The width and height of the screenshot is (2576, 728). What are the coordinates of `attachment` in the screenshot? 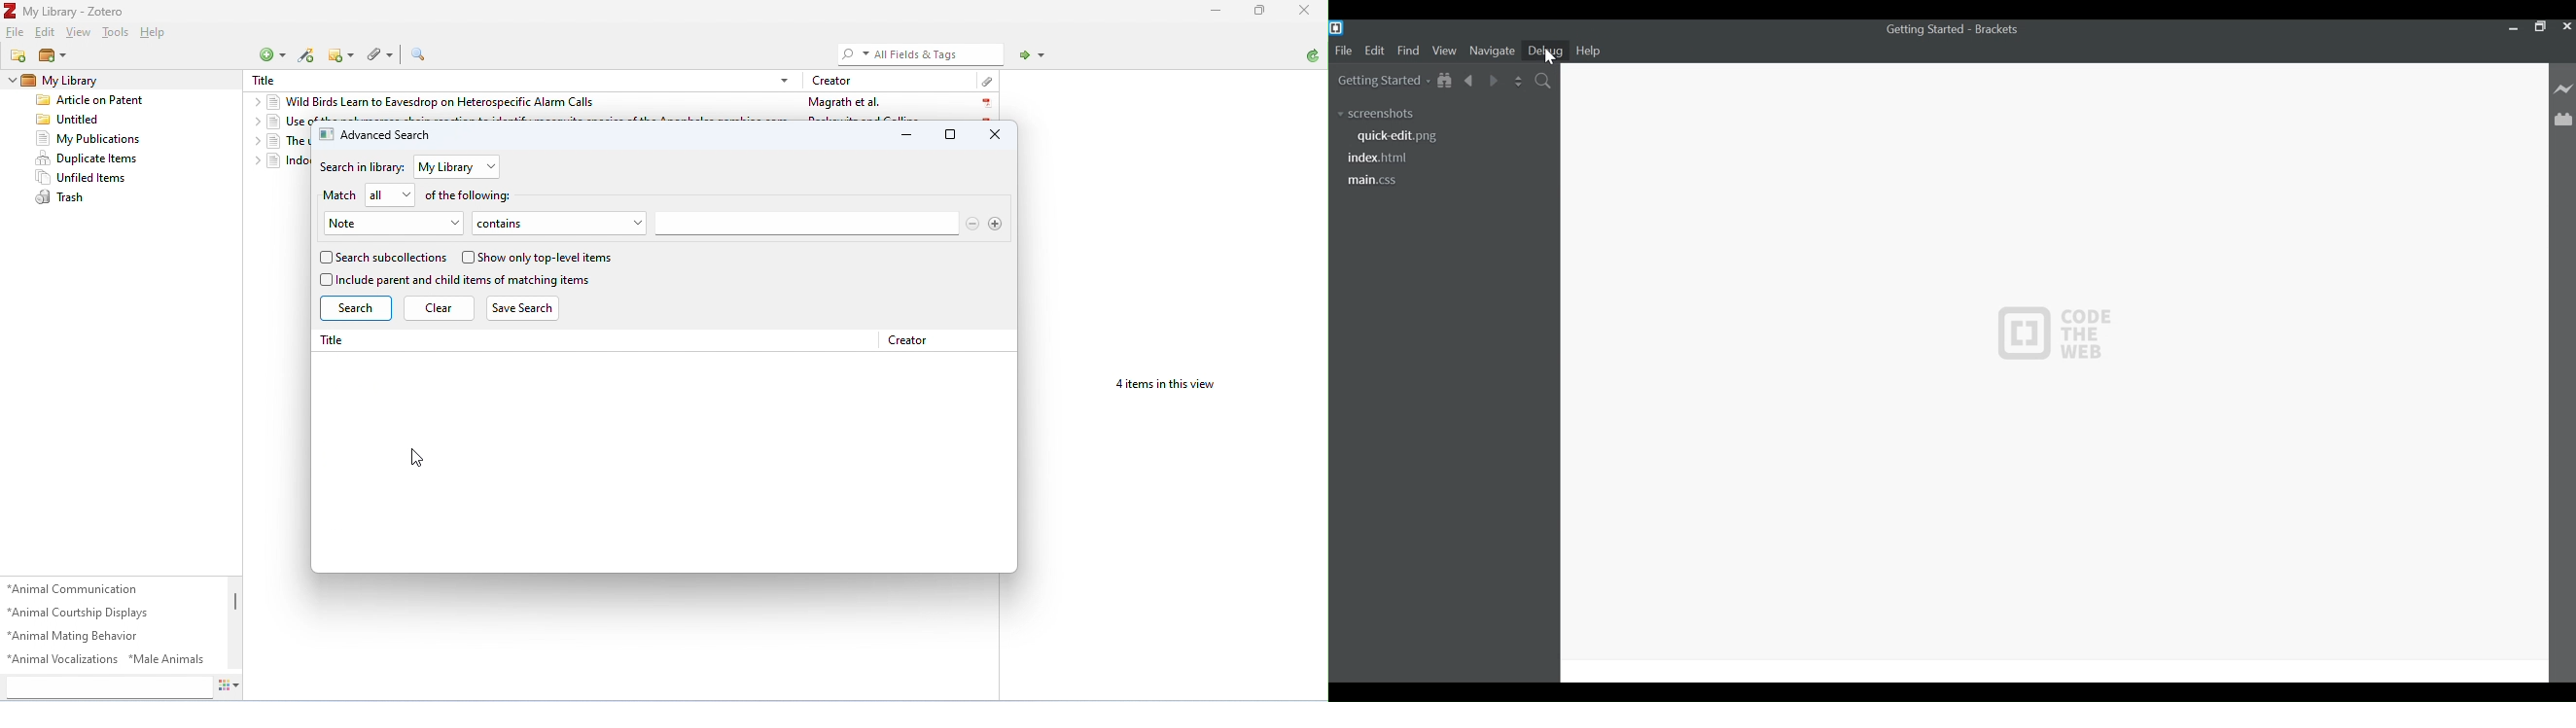 It's located at (987, 81).